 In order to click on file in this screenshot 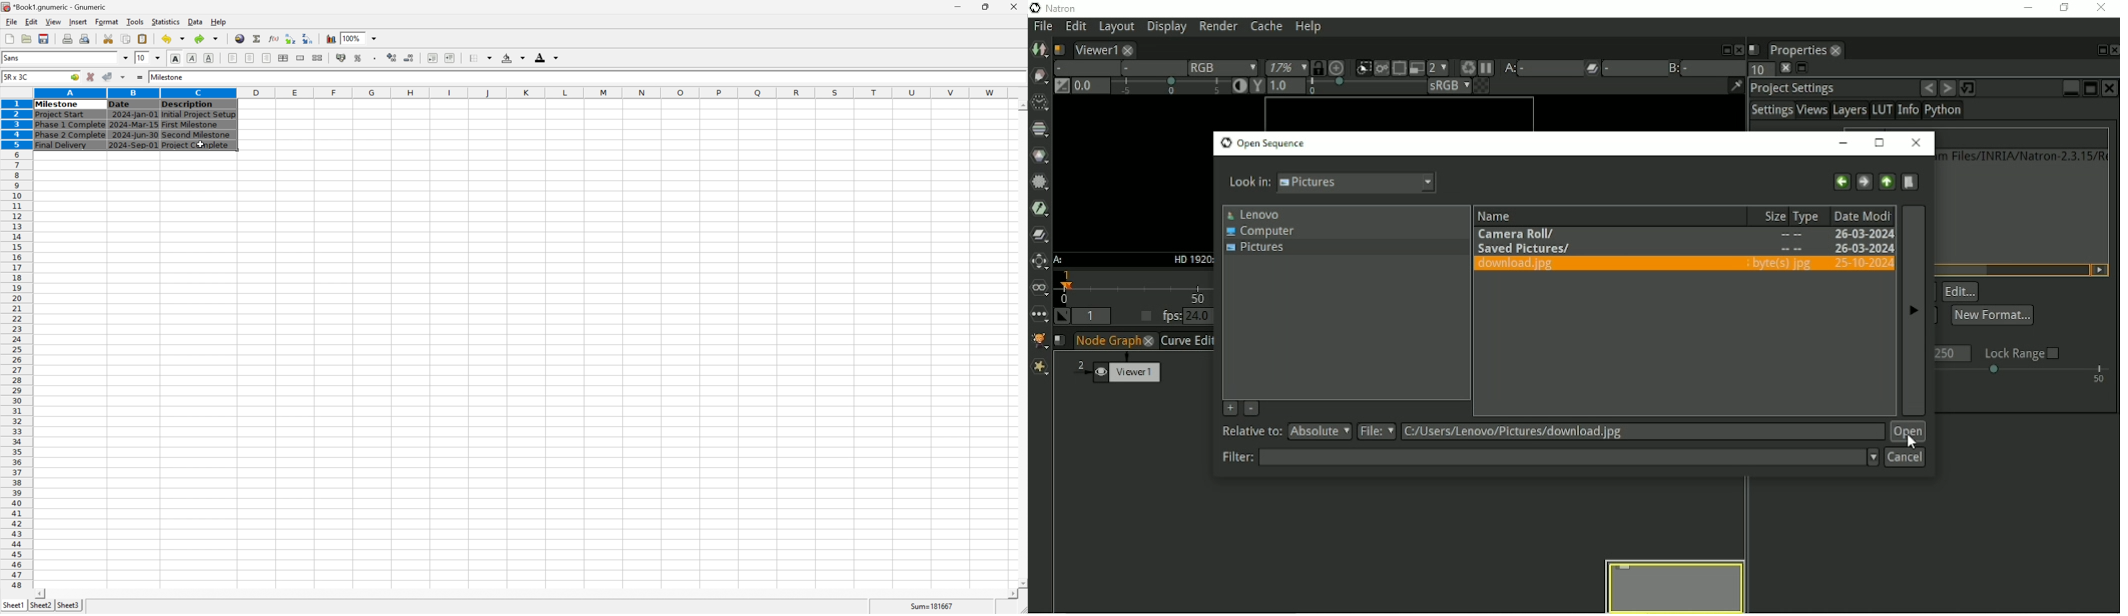, I will do `click(11, 22)`.